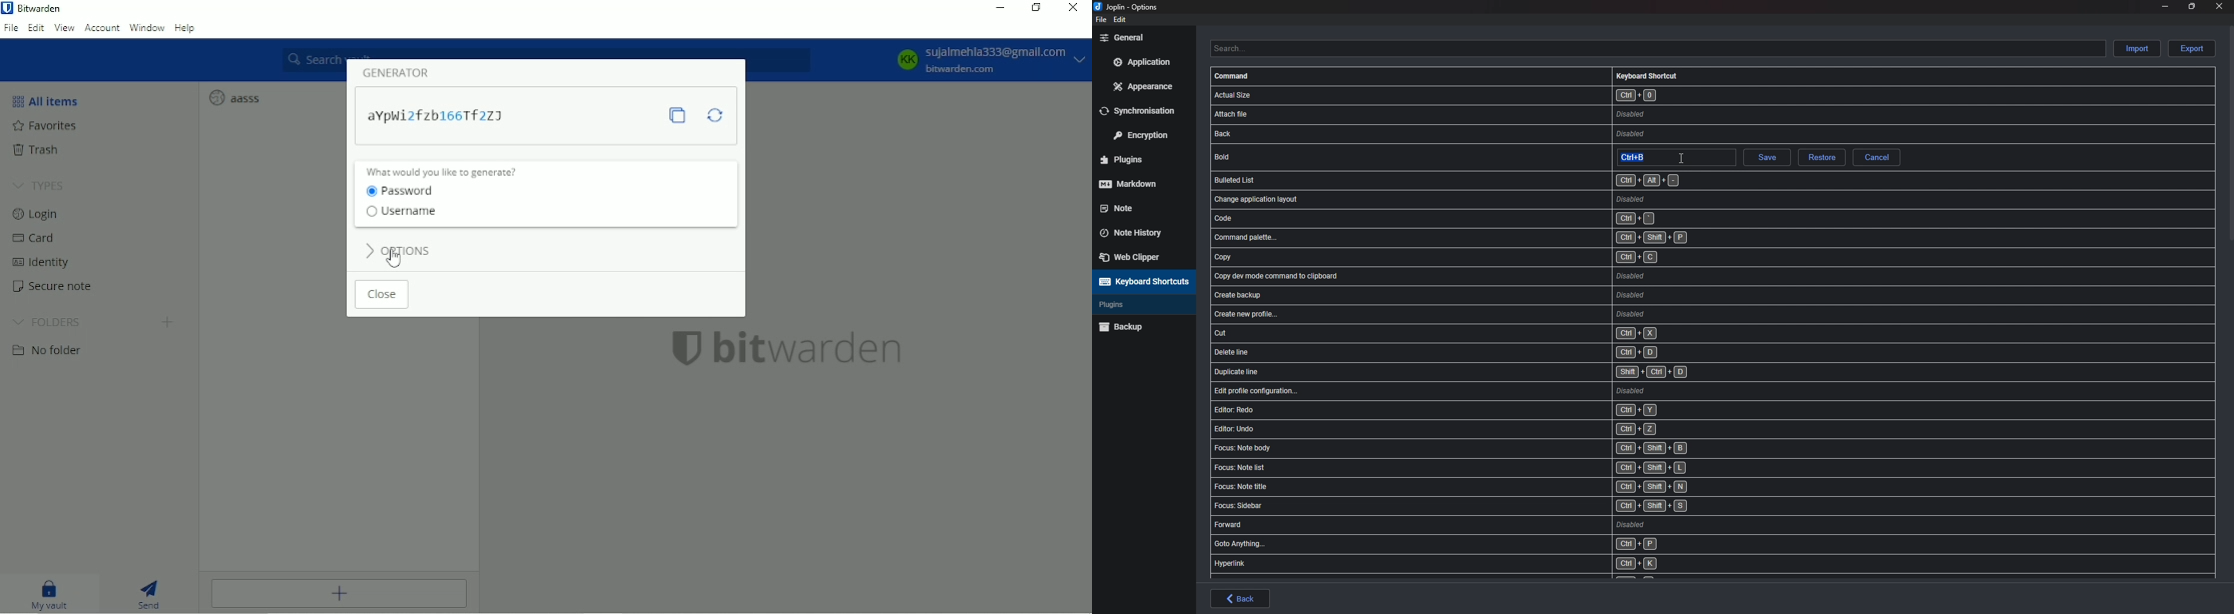  Describe the element at coordinates (1766, 159) in the screenshot. I see `save` at that location.